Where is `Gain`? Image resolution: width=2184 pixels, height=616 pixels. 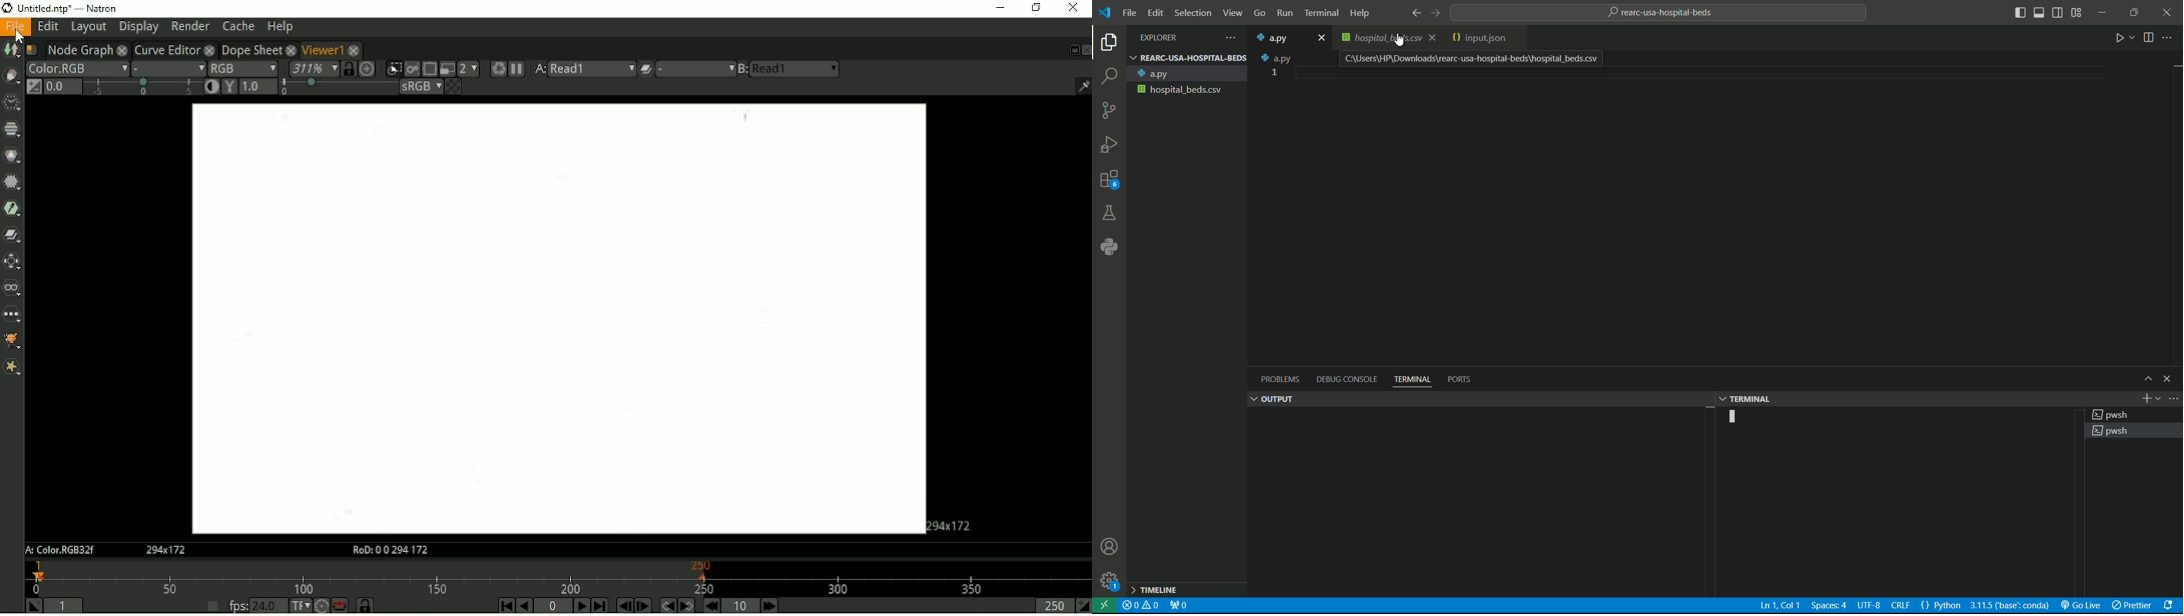
Gain is located at coordinates (63, 87).